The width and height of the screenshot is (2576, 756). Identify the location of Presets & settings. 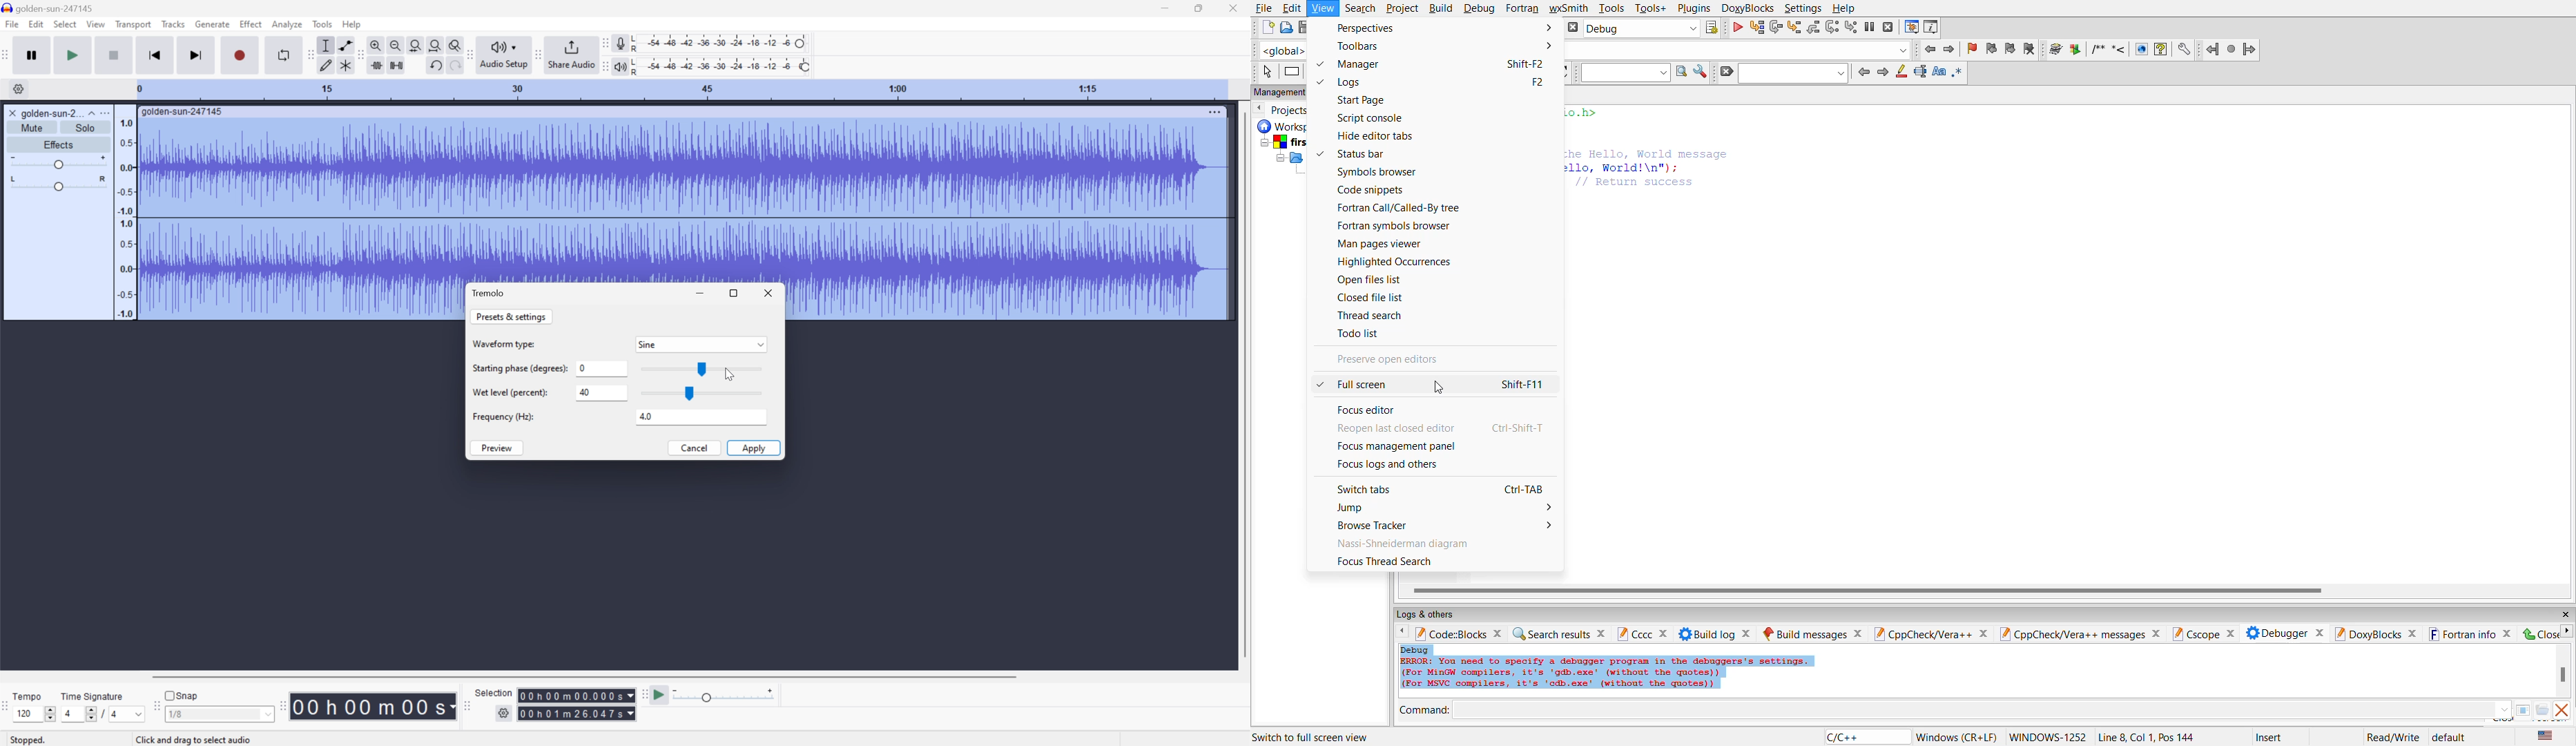
(511, 317).